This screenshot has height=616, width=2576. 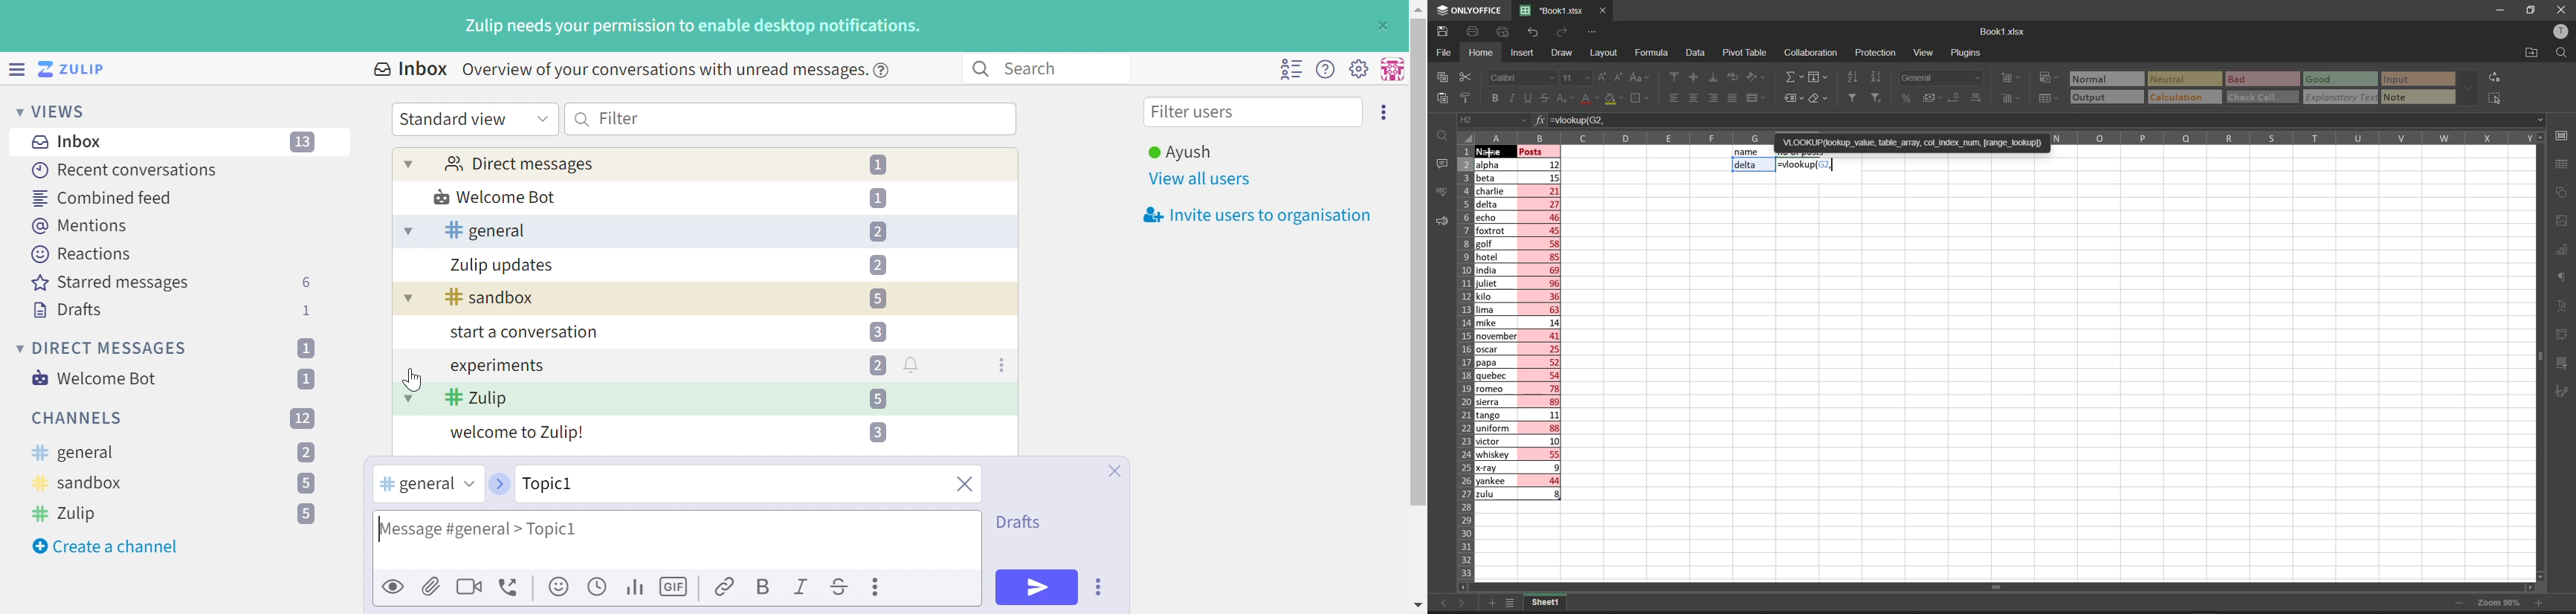 I want to click on add new tab, so click(x=1494, y=601).